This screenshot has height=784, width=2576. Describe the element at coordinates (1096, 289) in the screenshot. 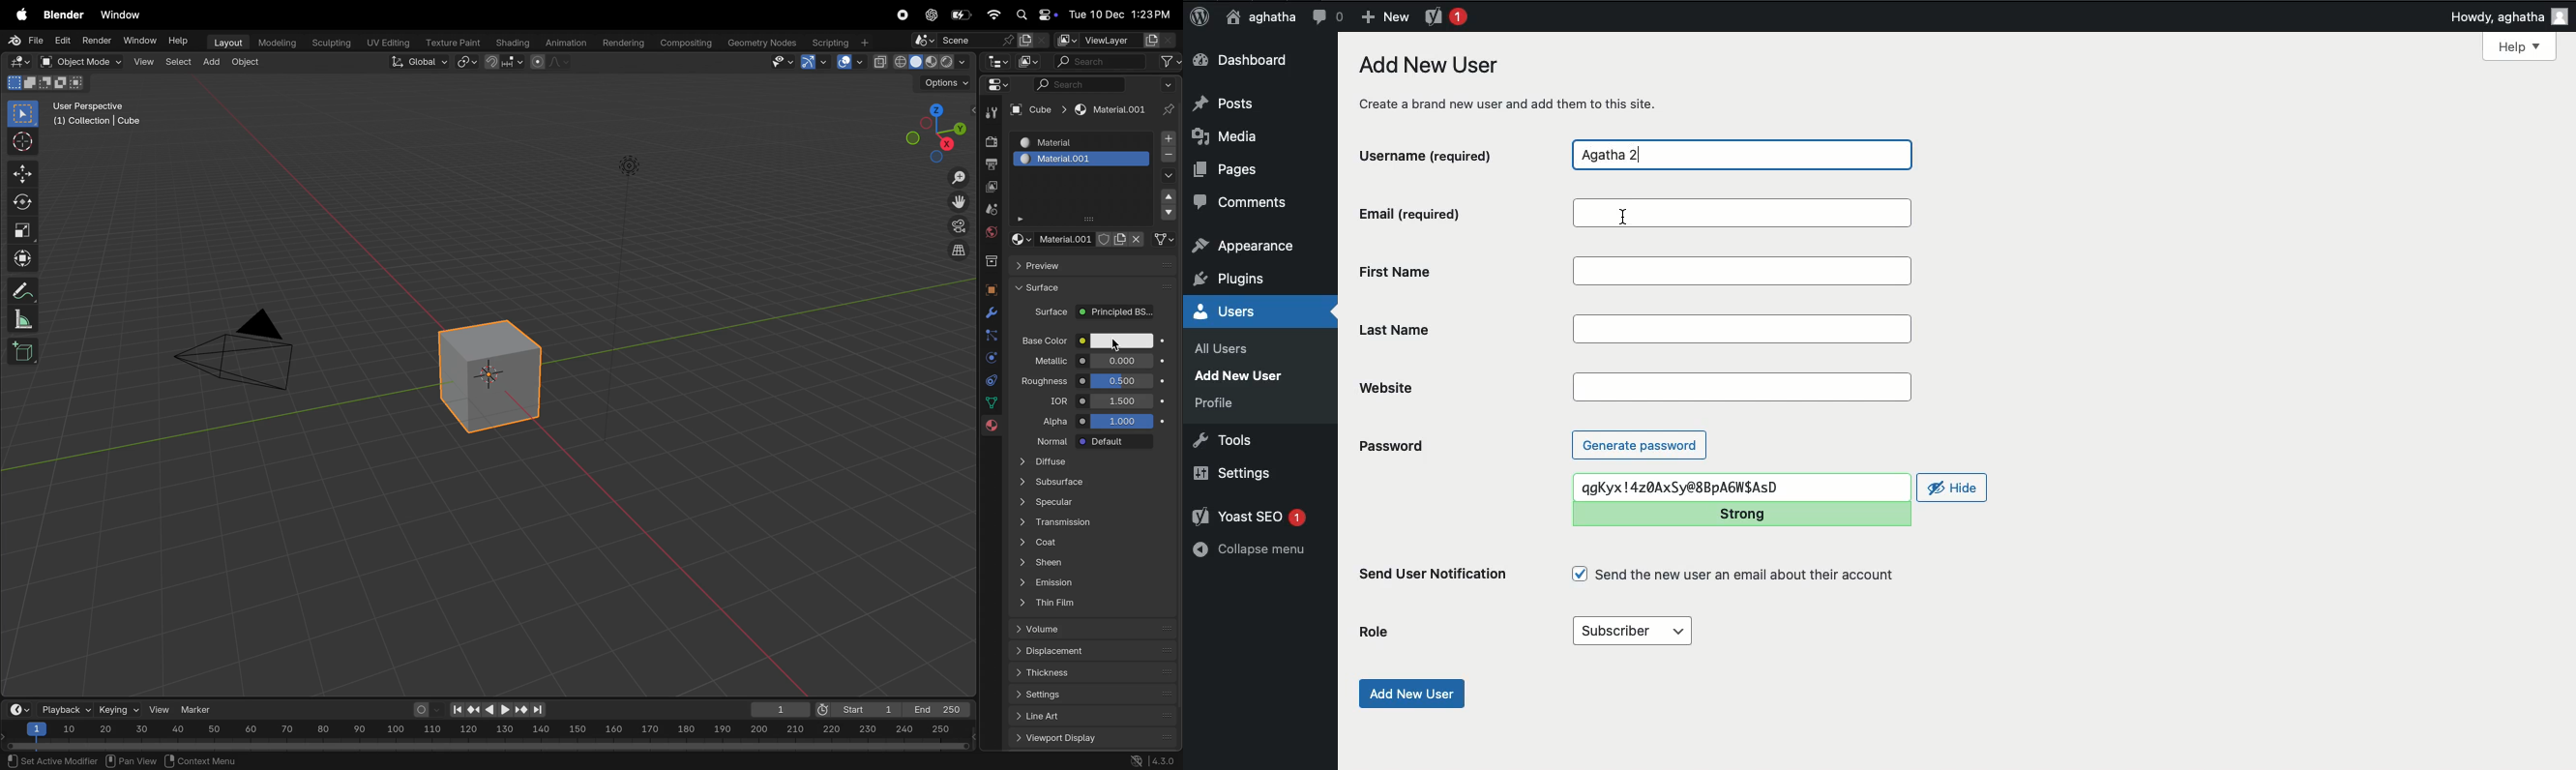

I see `surface` at that location.